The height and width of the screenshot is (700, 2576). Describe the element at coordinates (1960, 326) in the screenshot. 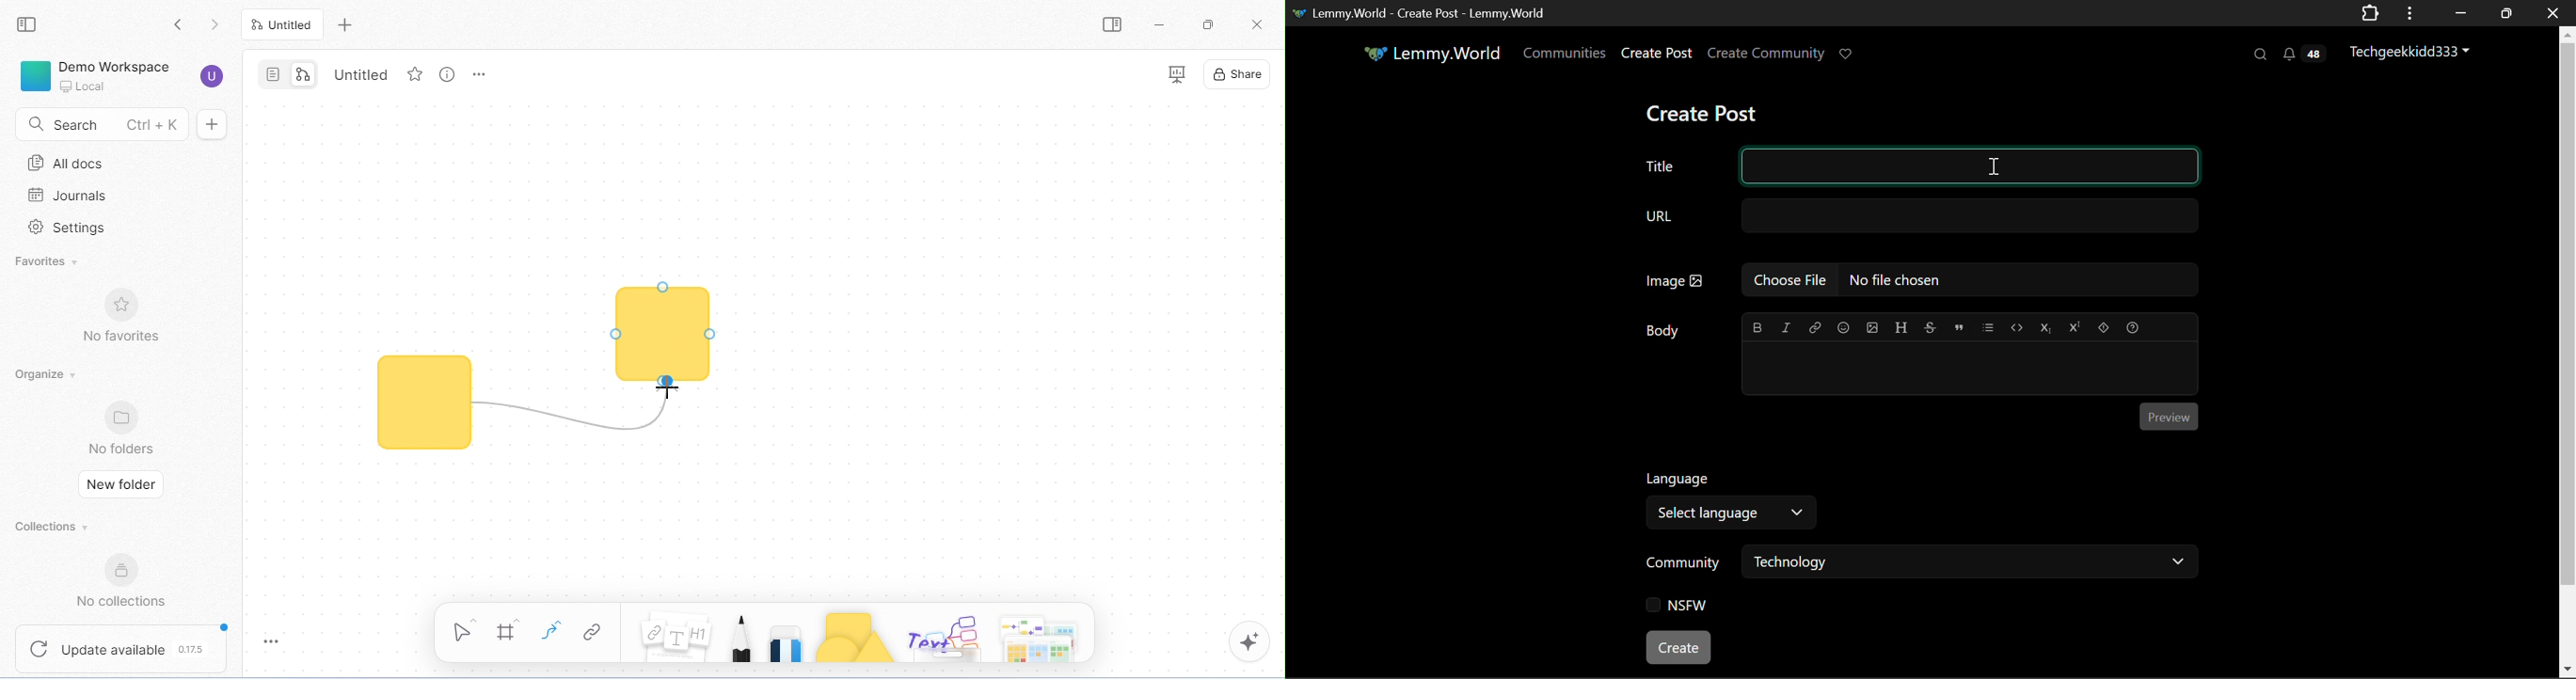

I see `quote` at that location.